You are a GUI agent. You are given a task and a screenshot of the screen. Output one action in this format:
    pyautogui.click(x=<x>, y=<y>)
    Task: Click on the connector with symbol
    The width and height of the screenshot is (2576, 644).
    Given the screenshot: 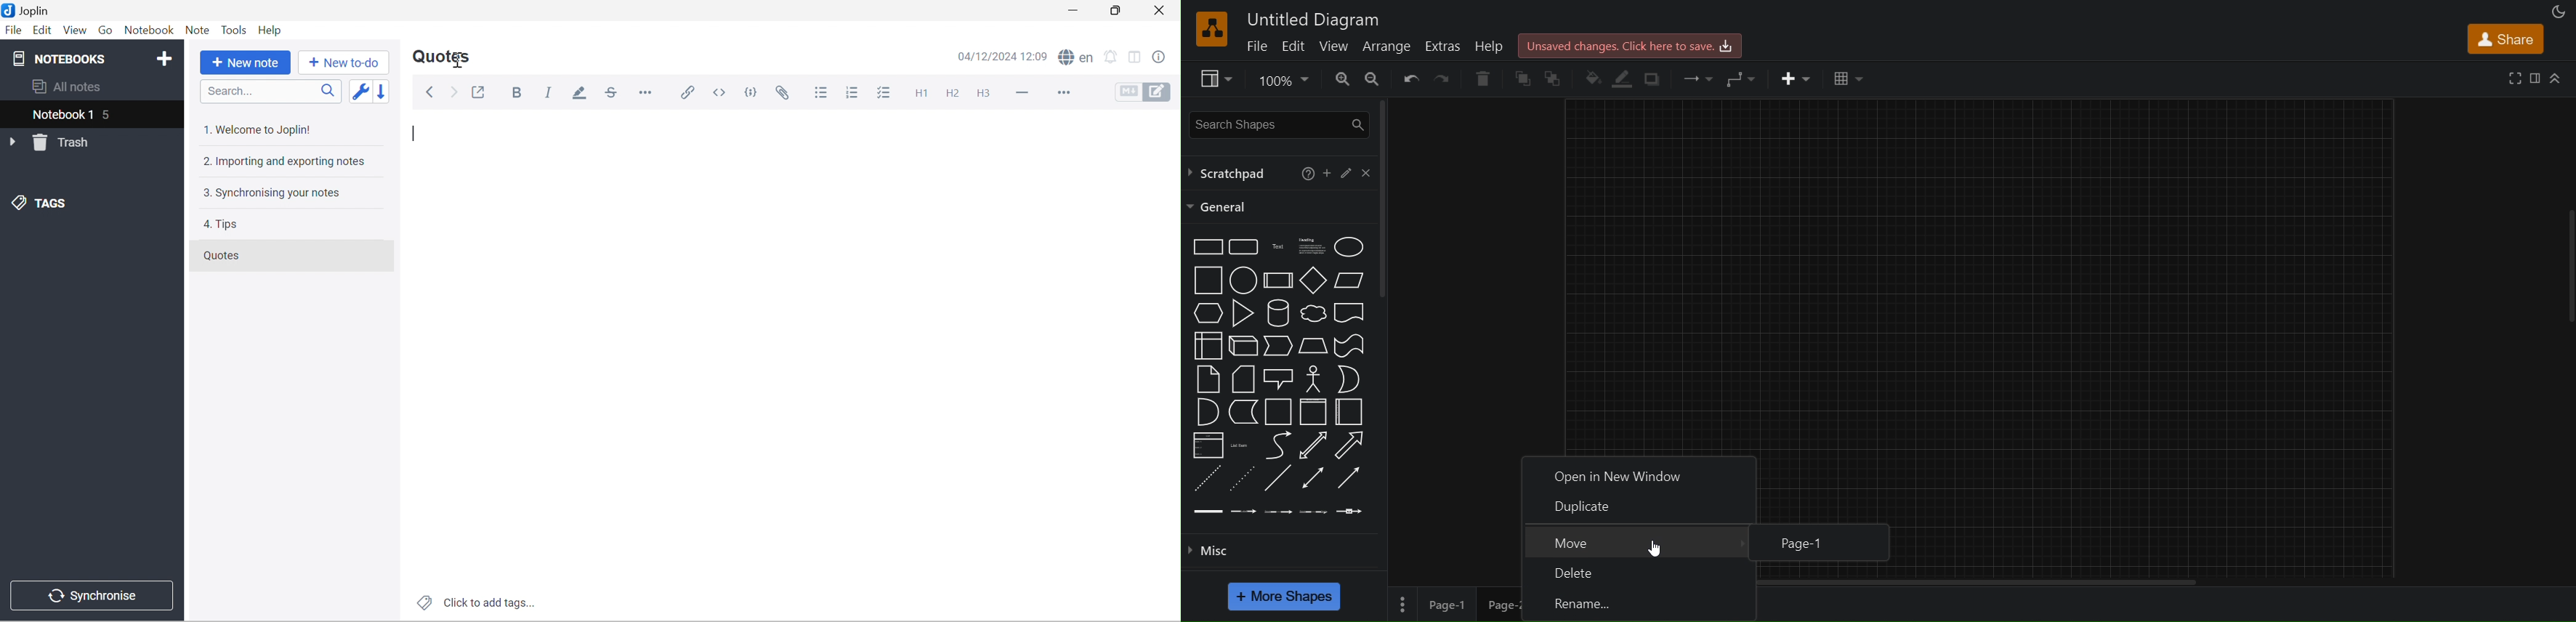 What is the action you would take?
    pyautogui.click(x=1351, y=511)
    